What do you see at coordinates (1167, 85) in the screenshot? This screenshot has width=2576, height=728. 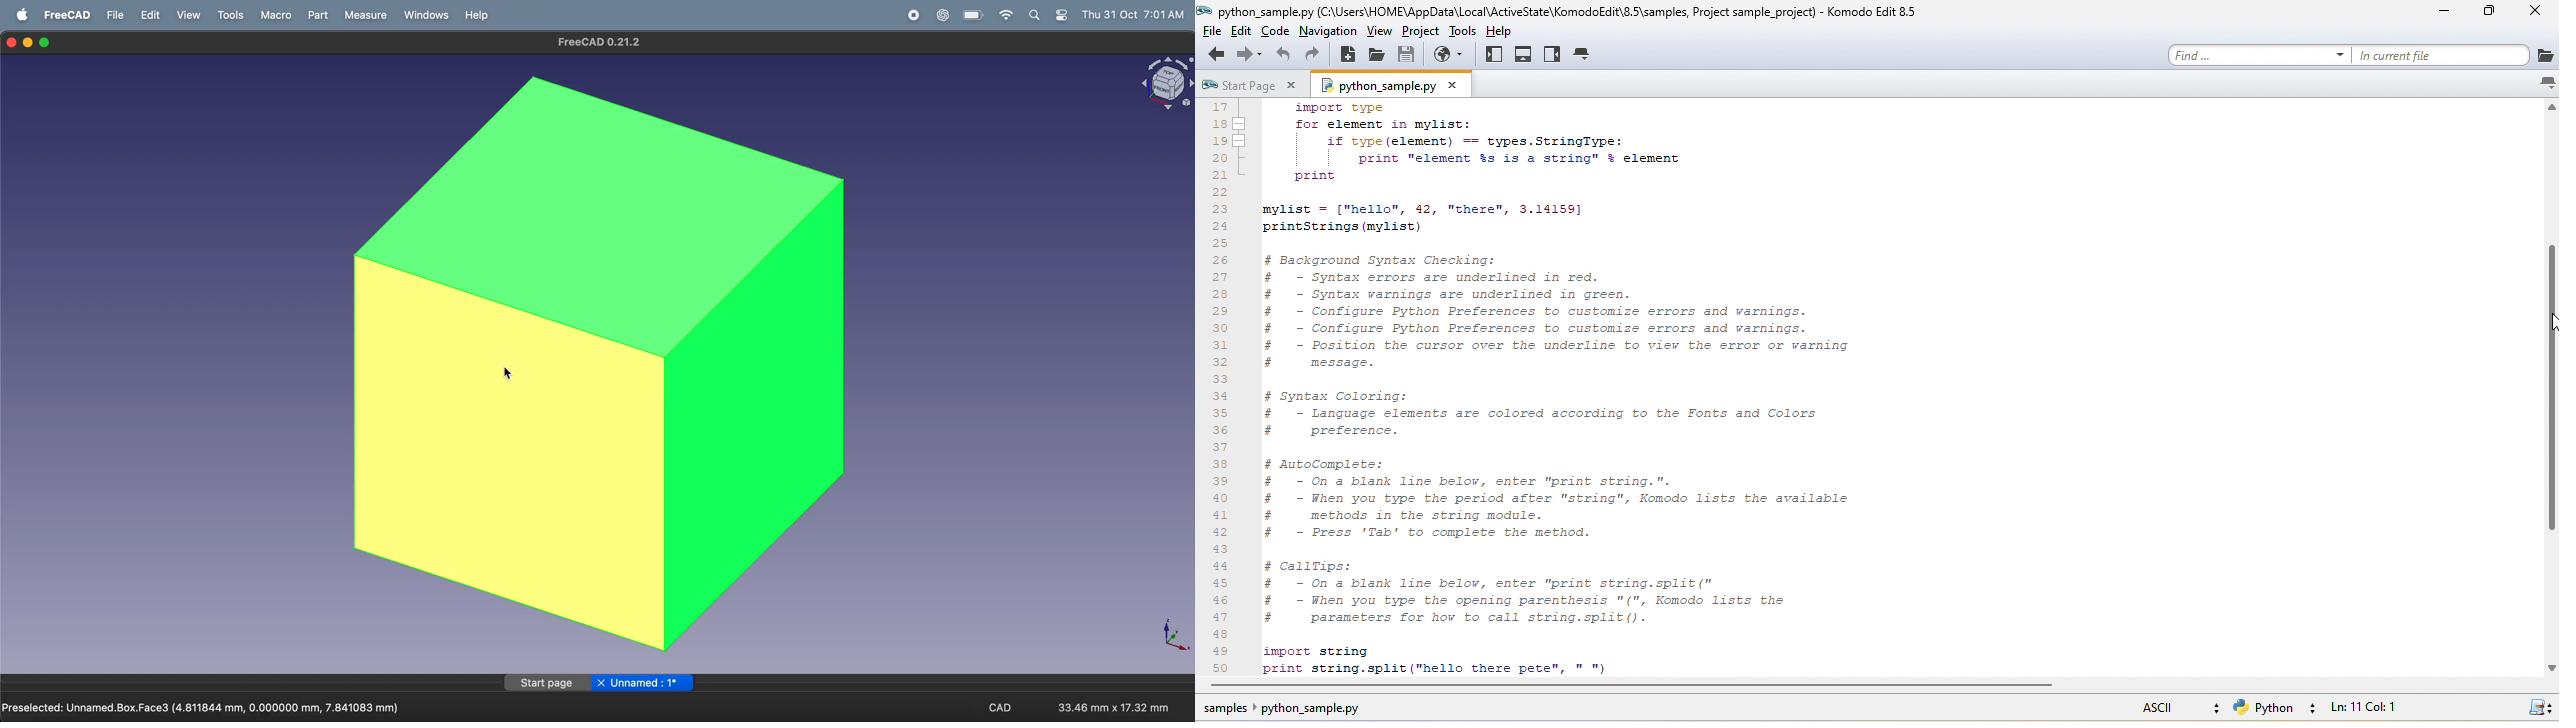 I see `object view` at bounding box center [1167, 85].